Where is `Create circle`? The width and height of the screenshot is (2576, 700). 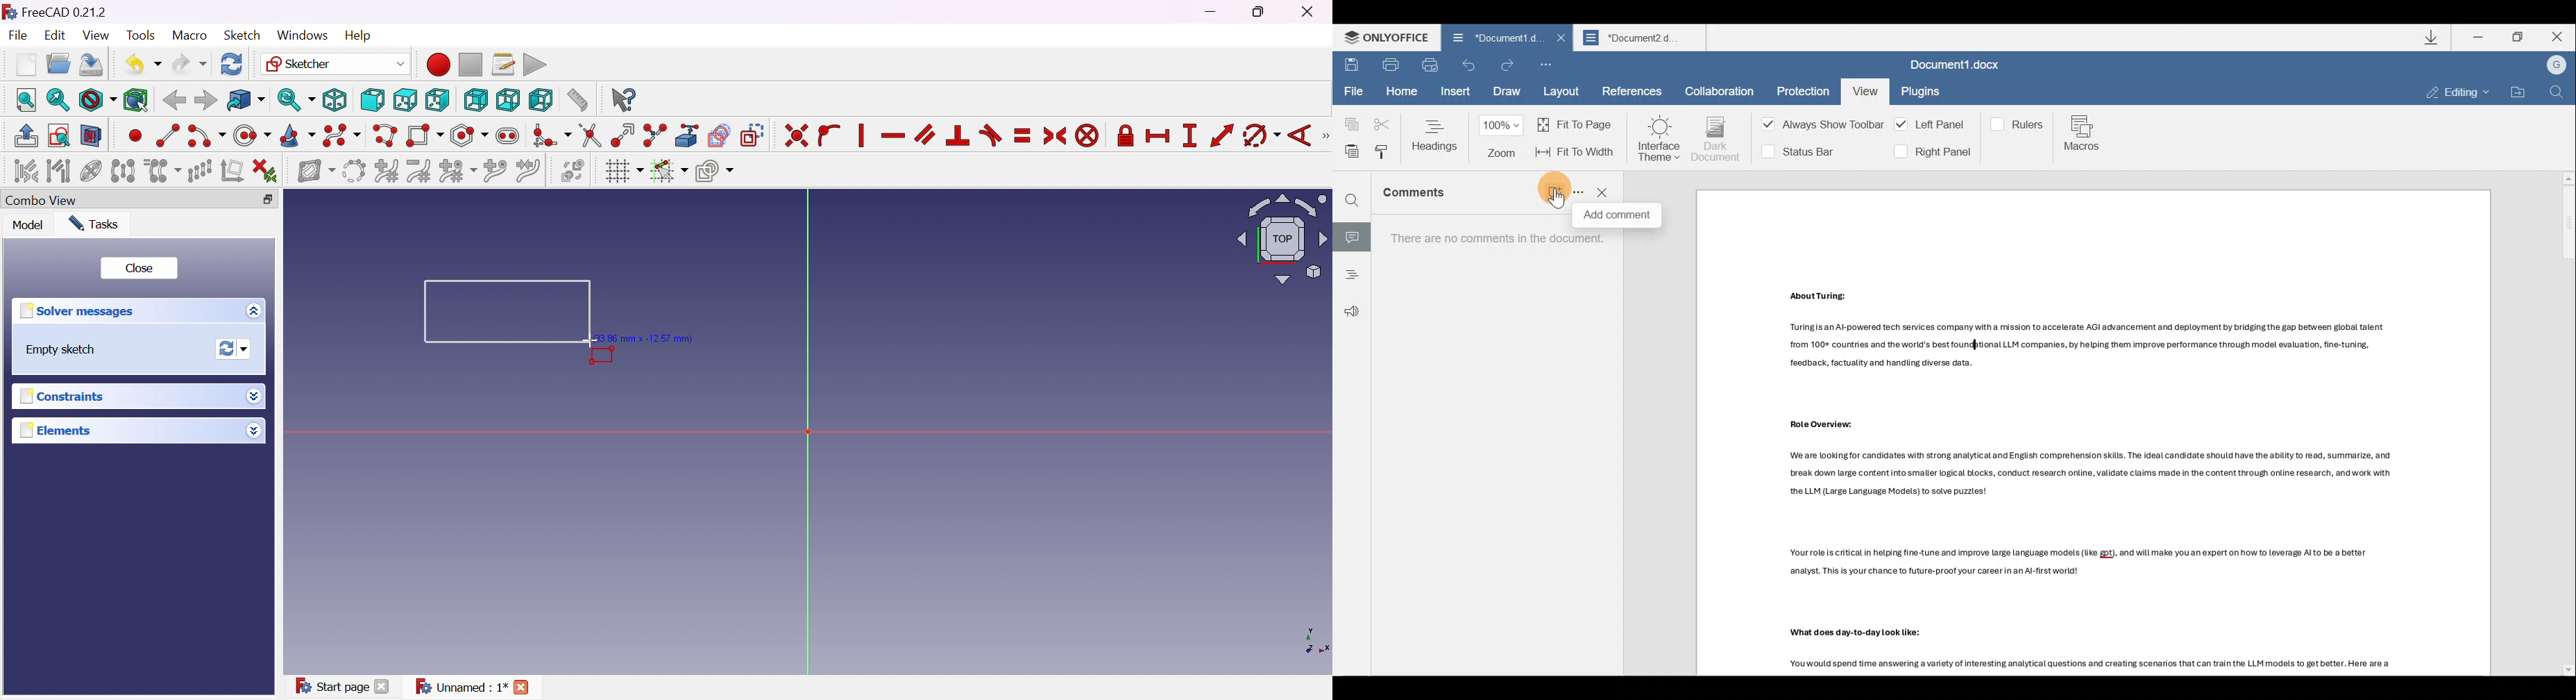
Create circle is located at coordinates (252, 136).